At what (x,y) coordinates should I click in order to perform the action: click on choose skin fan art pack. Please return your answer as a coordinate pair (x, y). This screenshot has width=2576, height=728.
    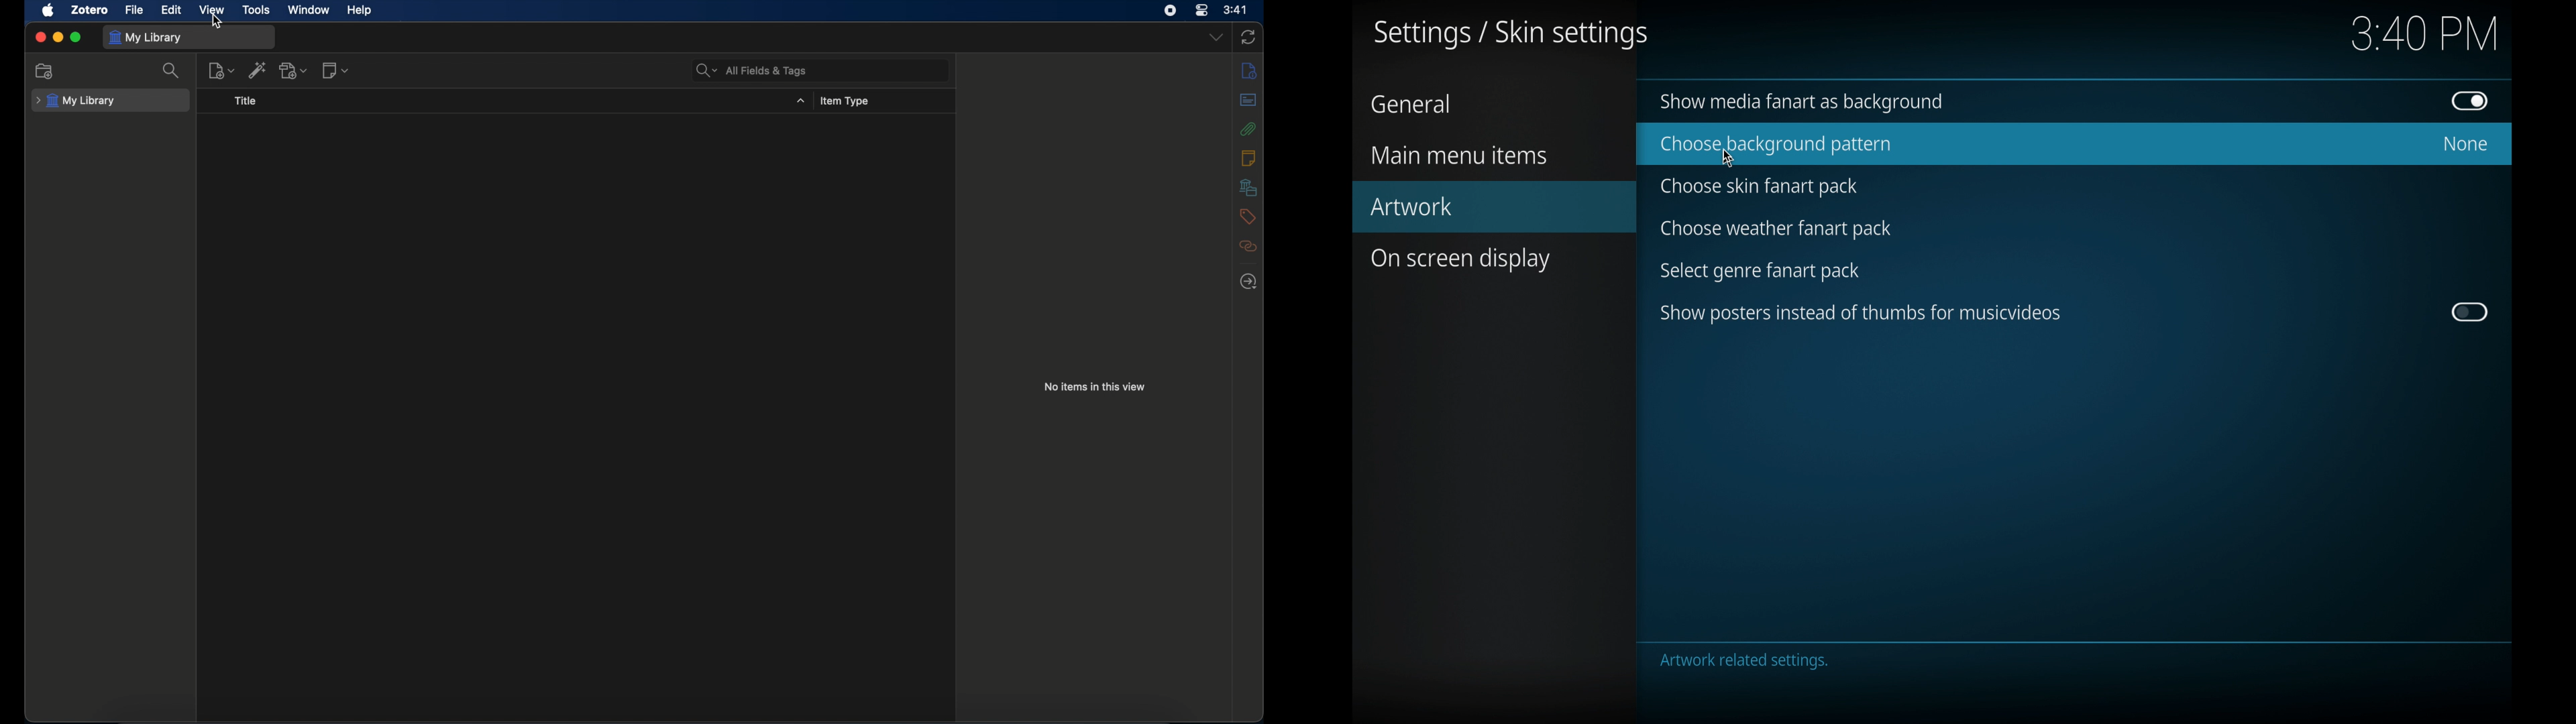
    Looking at the image, I should click on (1764, 186).